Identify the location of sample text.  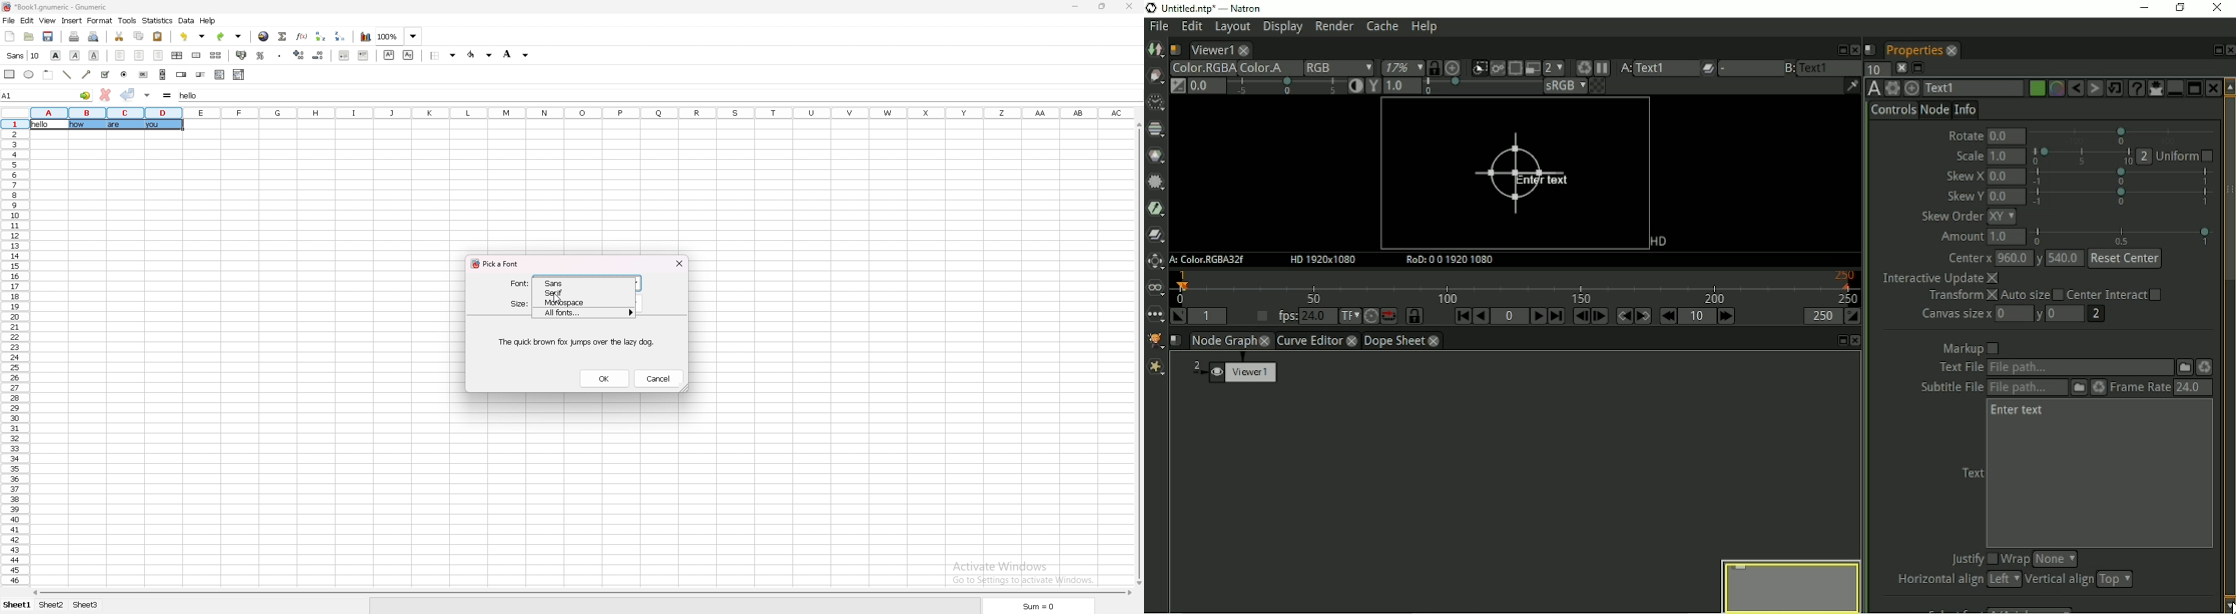
(576, 342).